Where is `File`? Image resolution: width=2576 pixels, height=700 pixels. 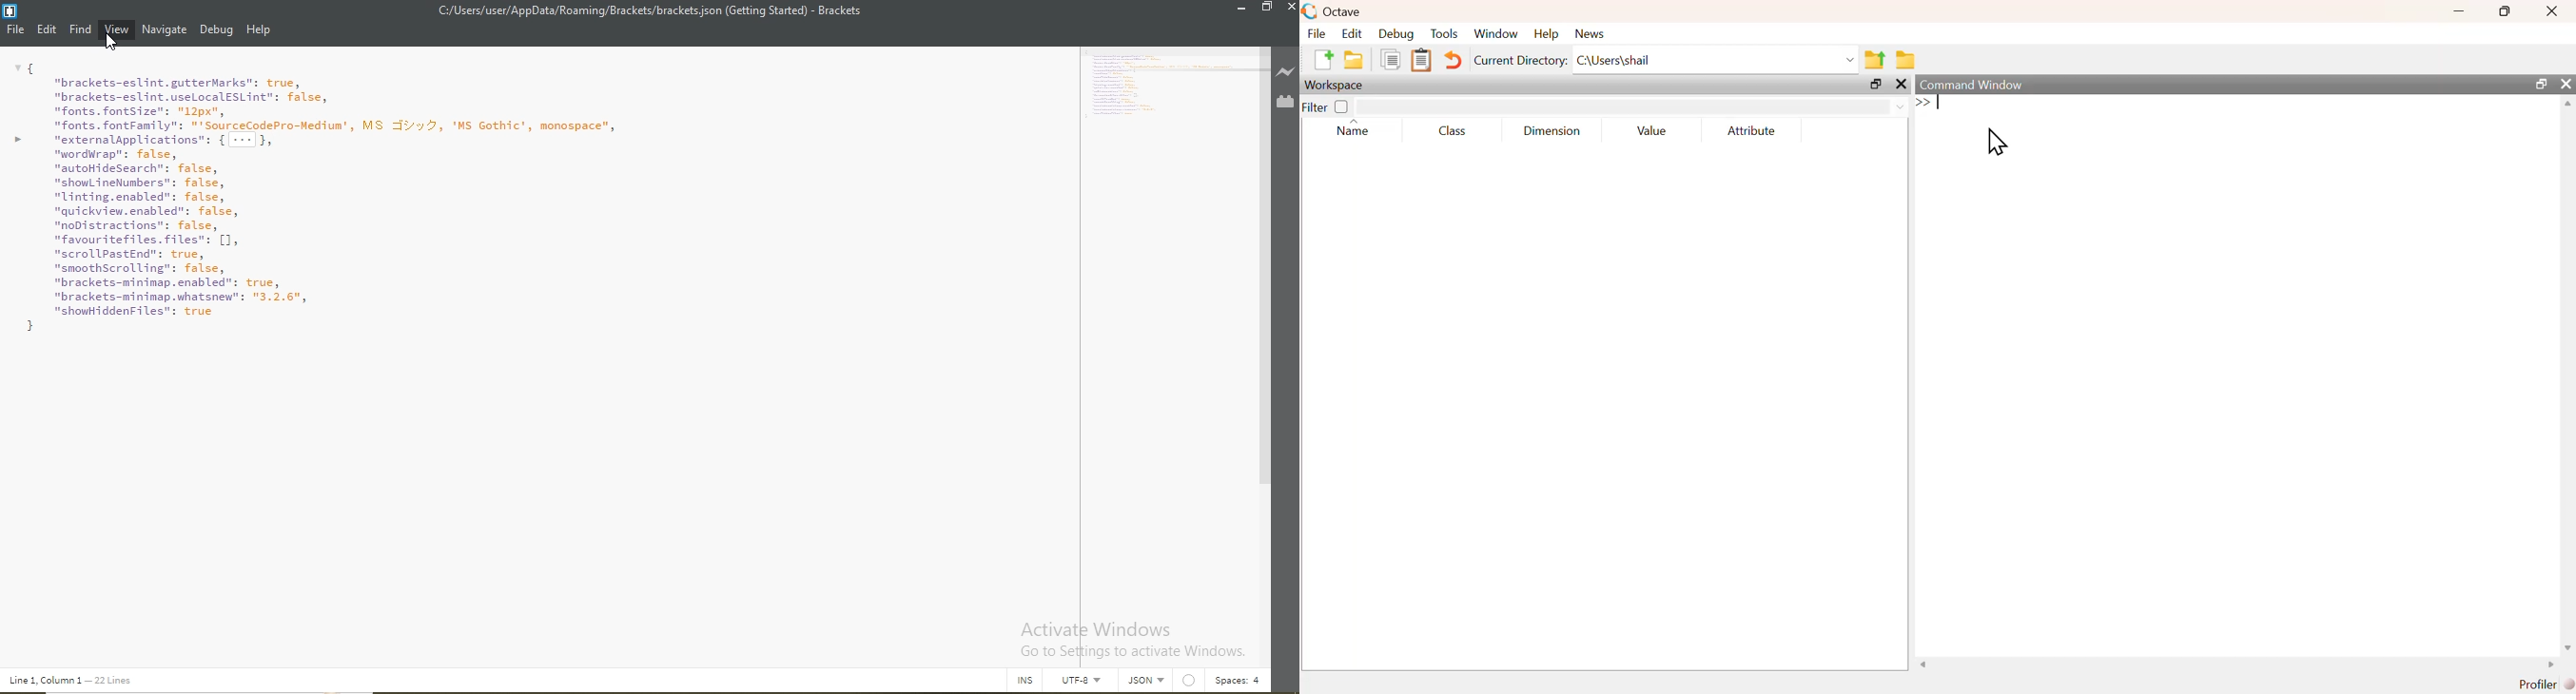 File is located at coordinates (16, 32).